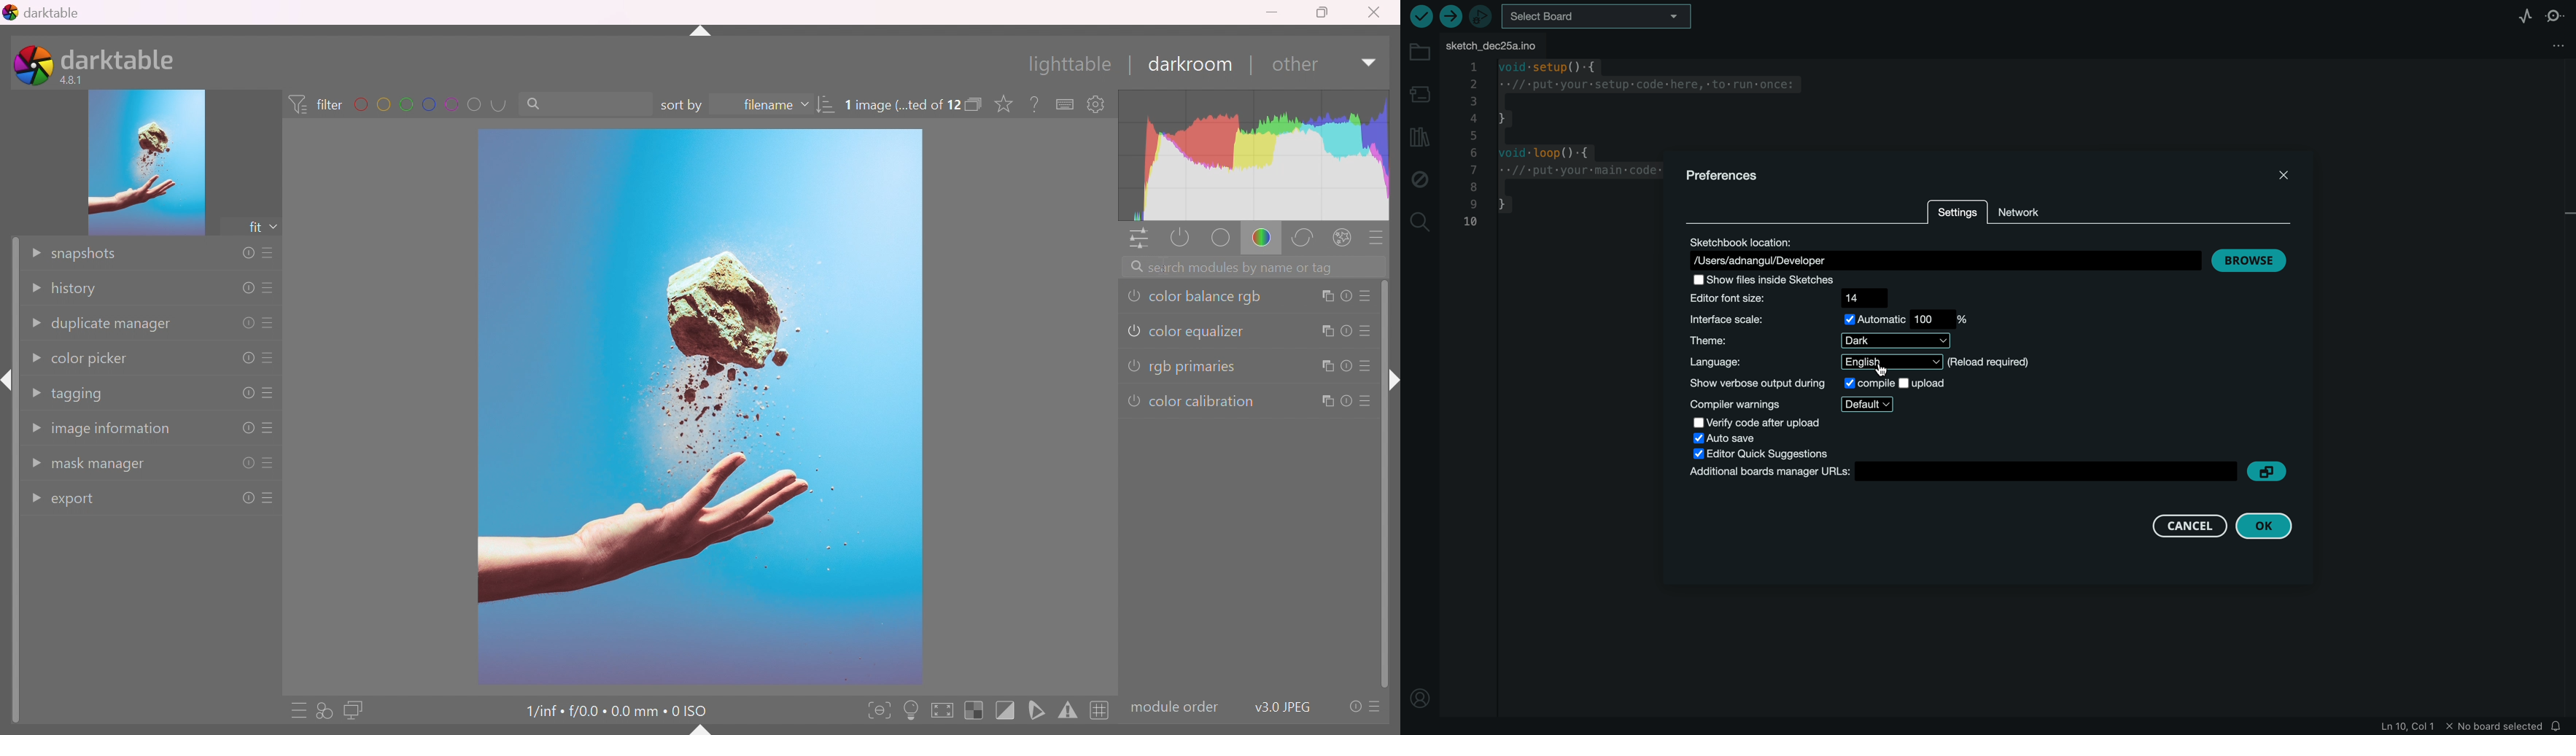 This screenshot has width=2576, height=756. Describe the element at coordinates (1222, 239) in the screenshot. I see `base` at that location.